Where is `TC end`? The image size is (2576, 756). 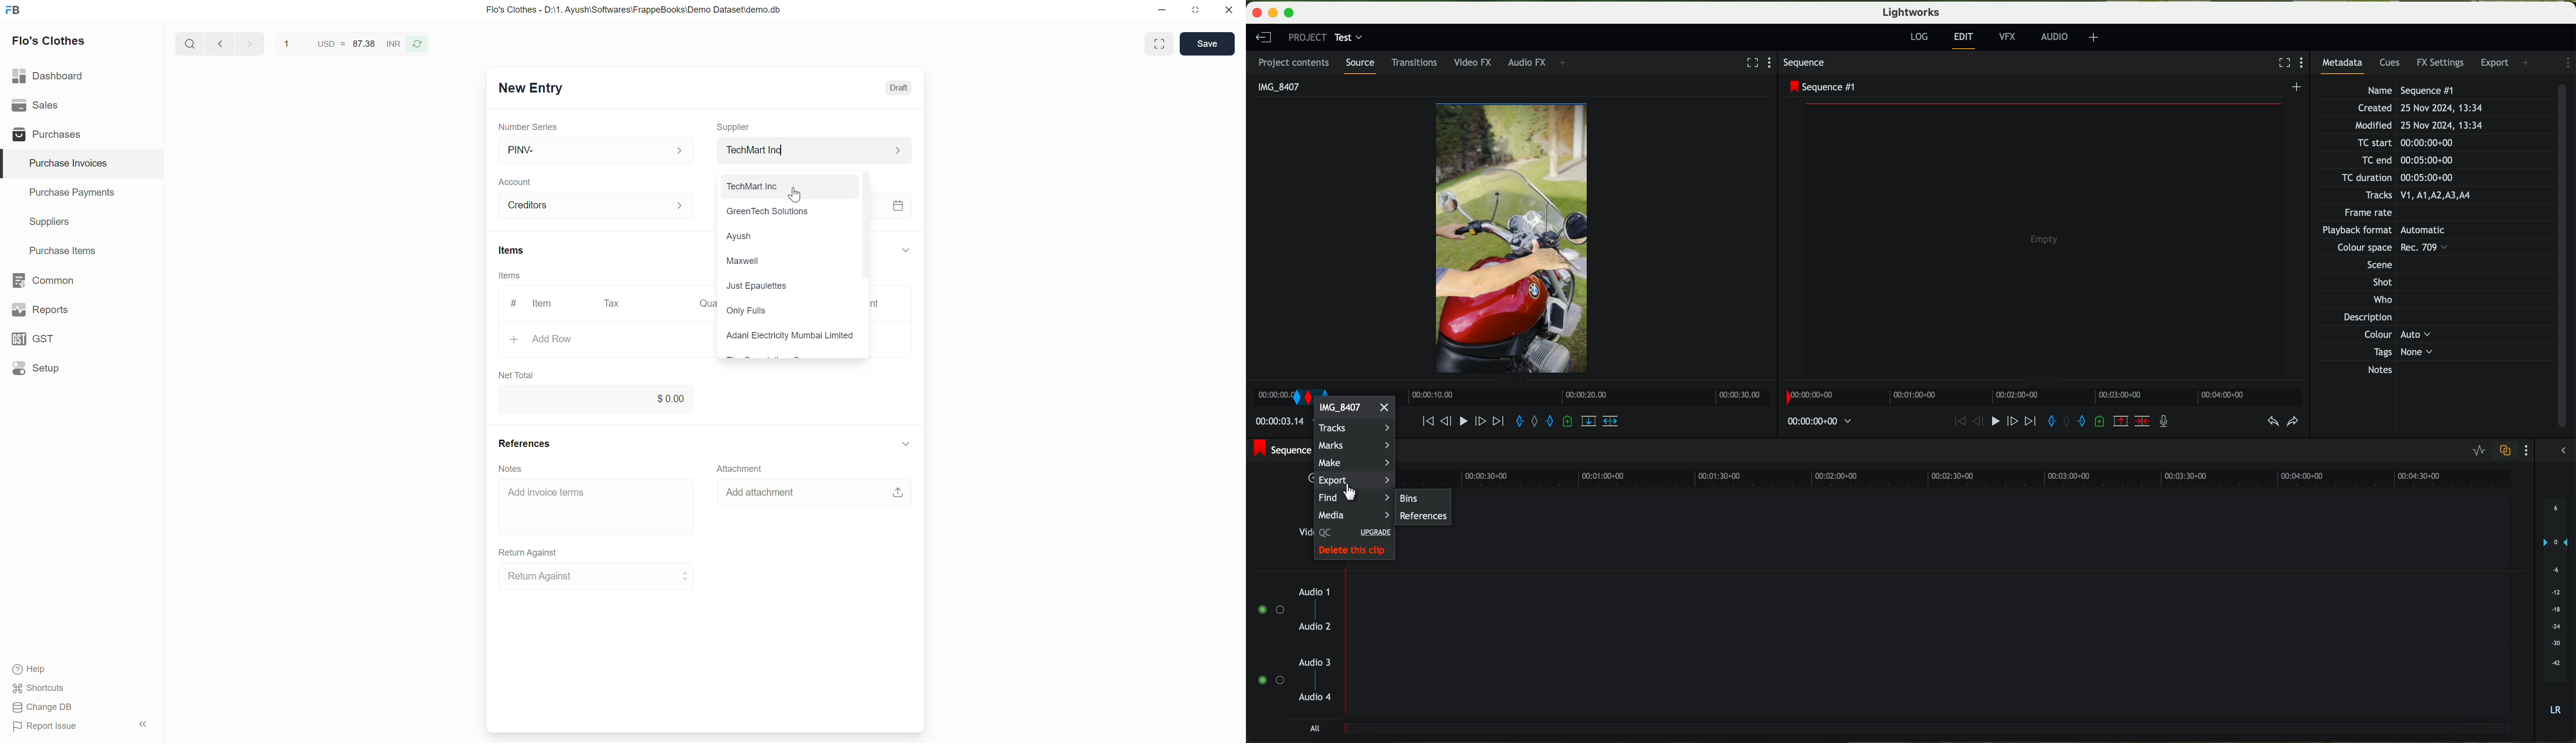 TC end is located at coordinates (2421, 161).